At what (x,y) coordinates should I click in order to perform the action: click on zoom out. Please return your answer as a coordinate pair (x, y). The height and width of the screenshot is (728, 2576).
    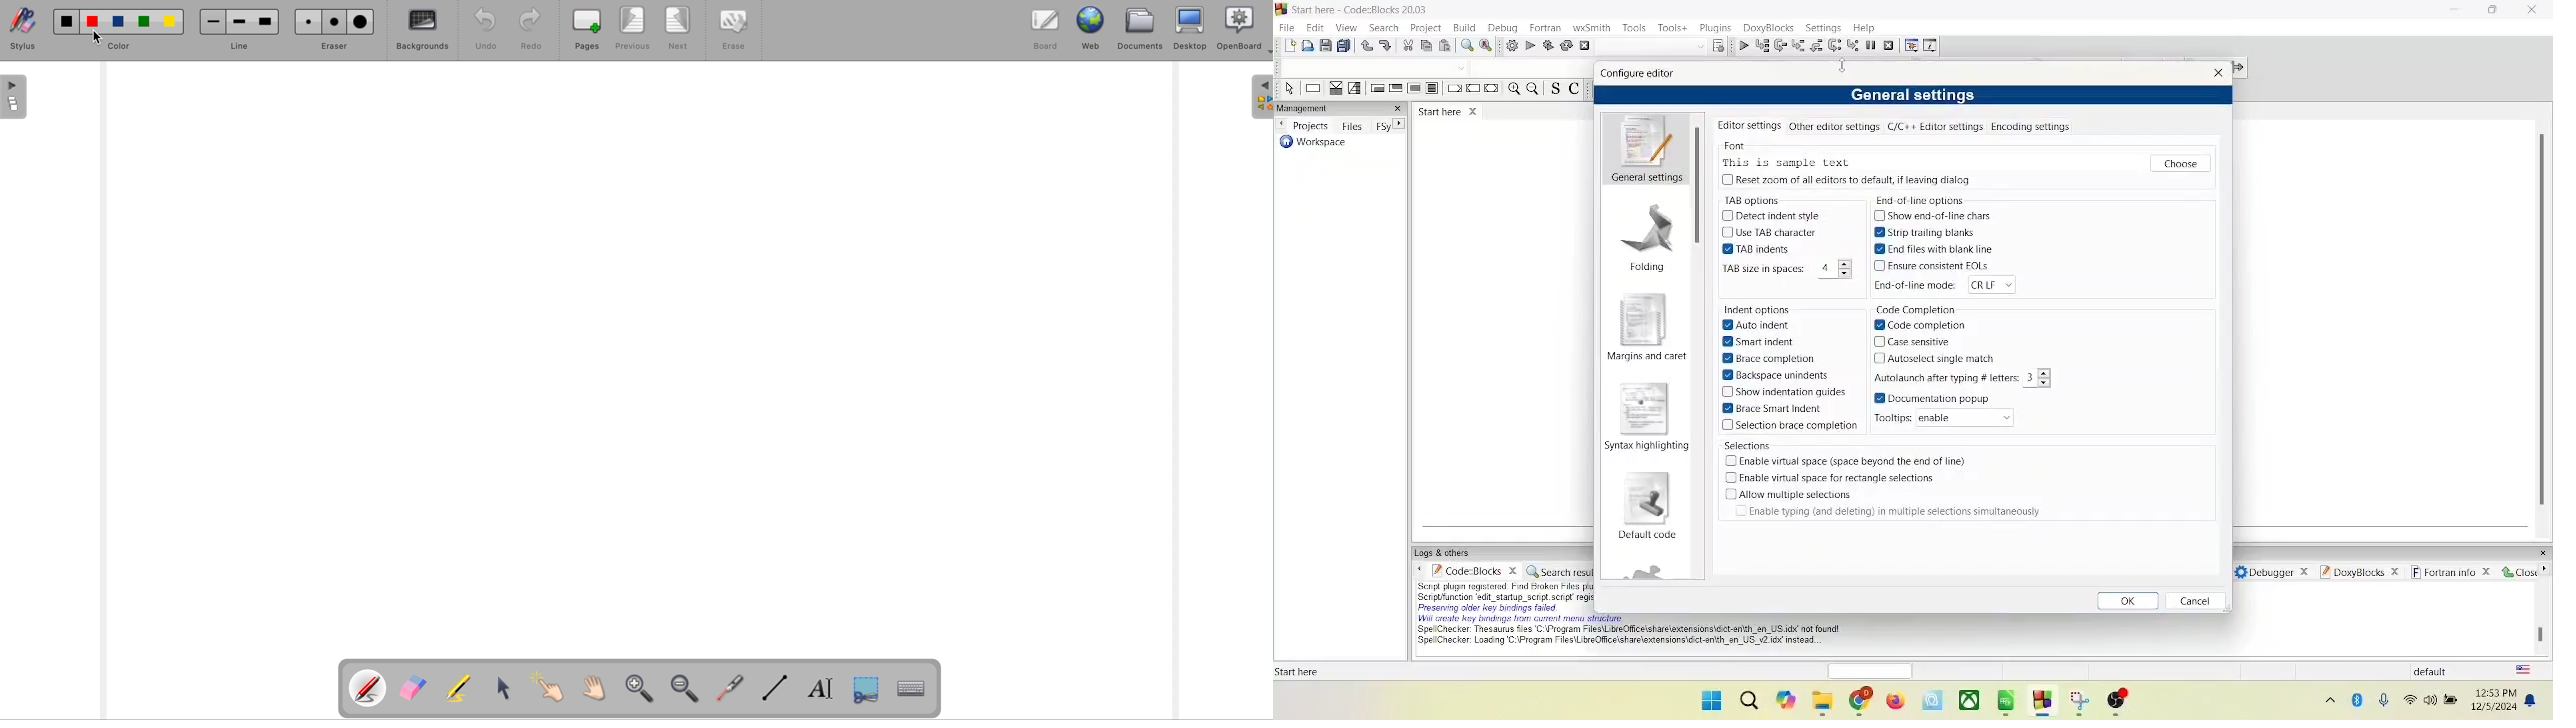
    Looking at the image, I should click on (1531, 87).